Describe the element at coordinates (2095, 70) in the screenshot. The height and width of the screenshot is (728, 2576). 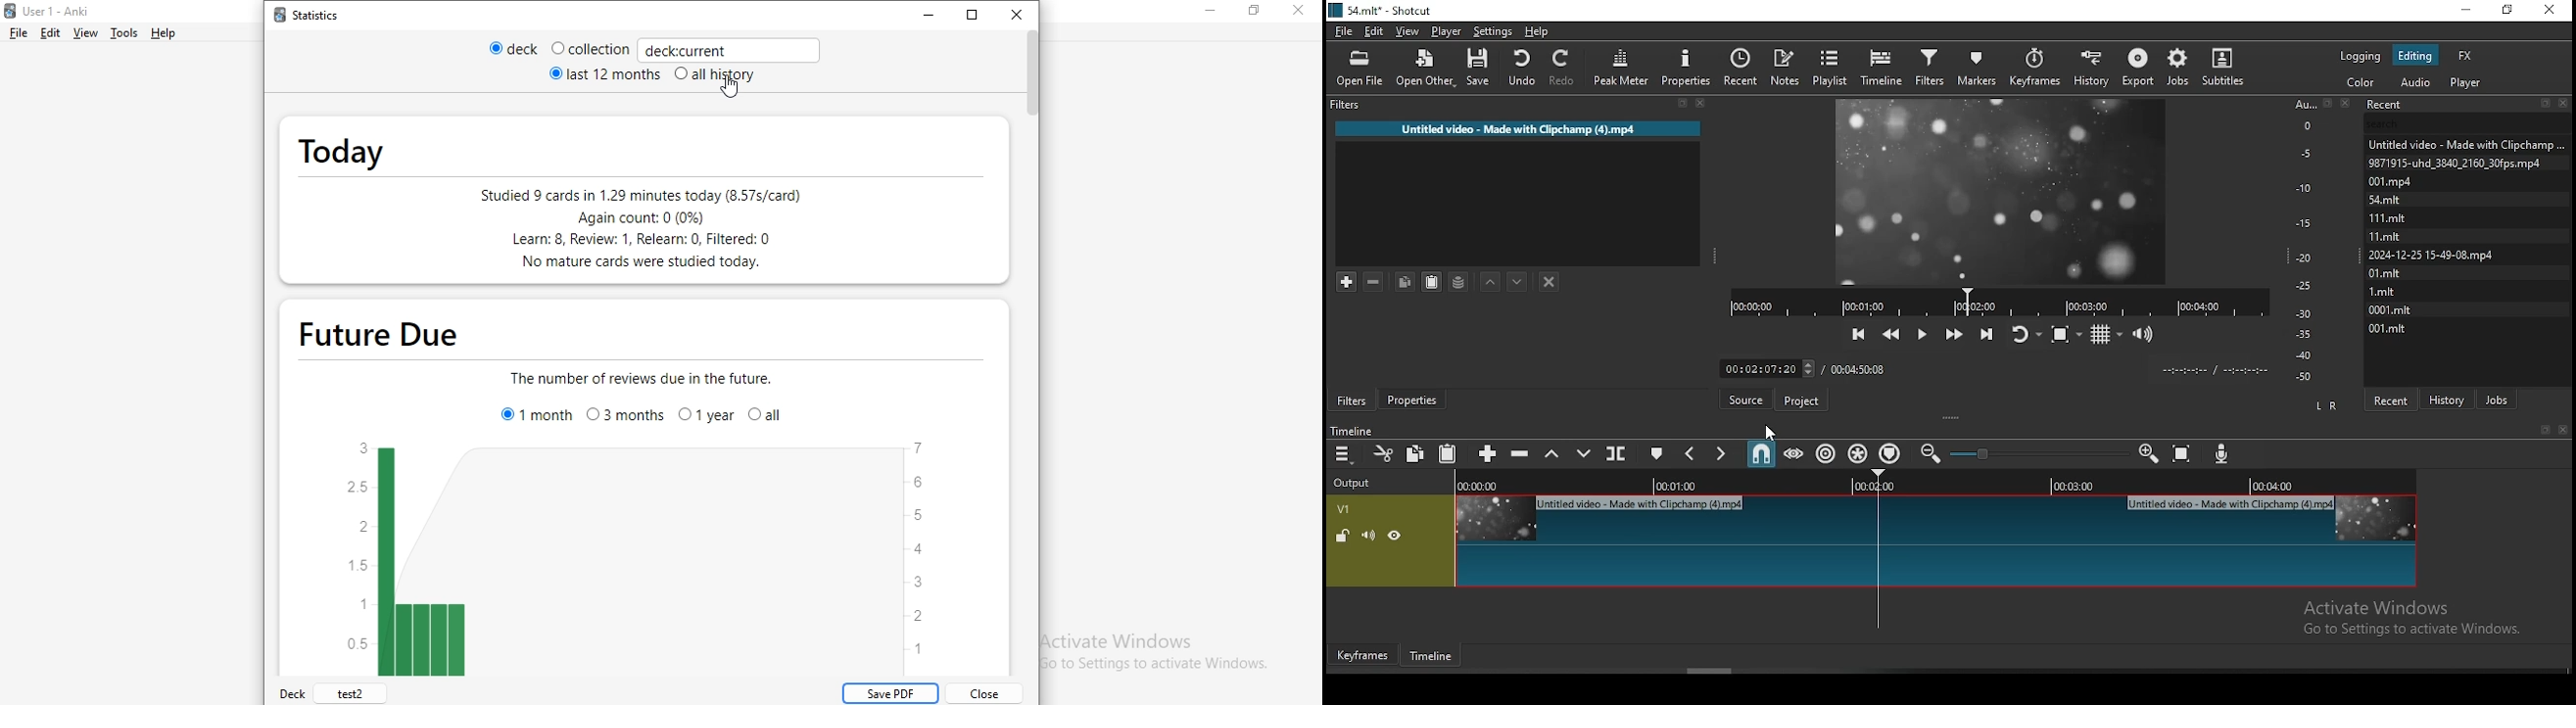
I see `history` at that location.